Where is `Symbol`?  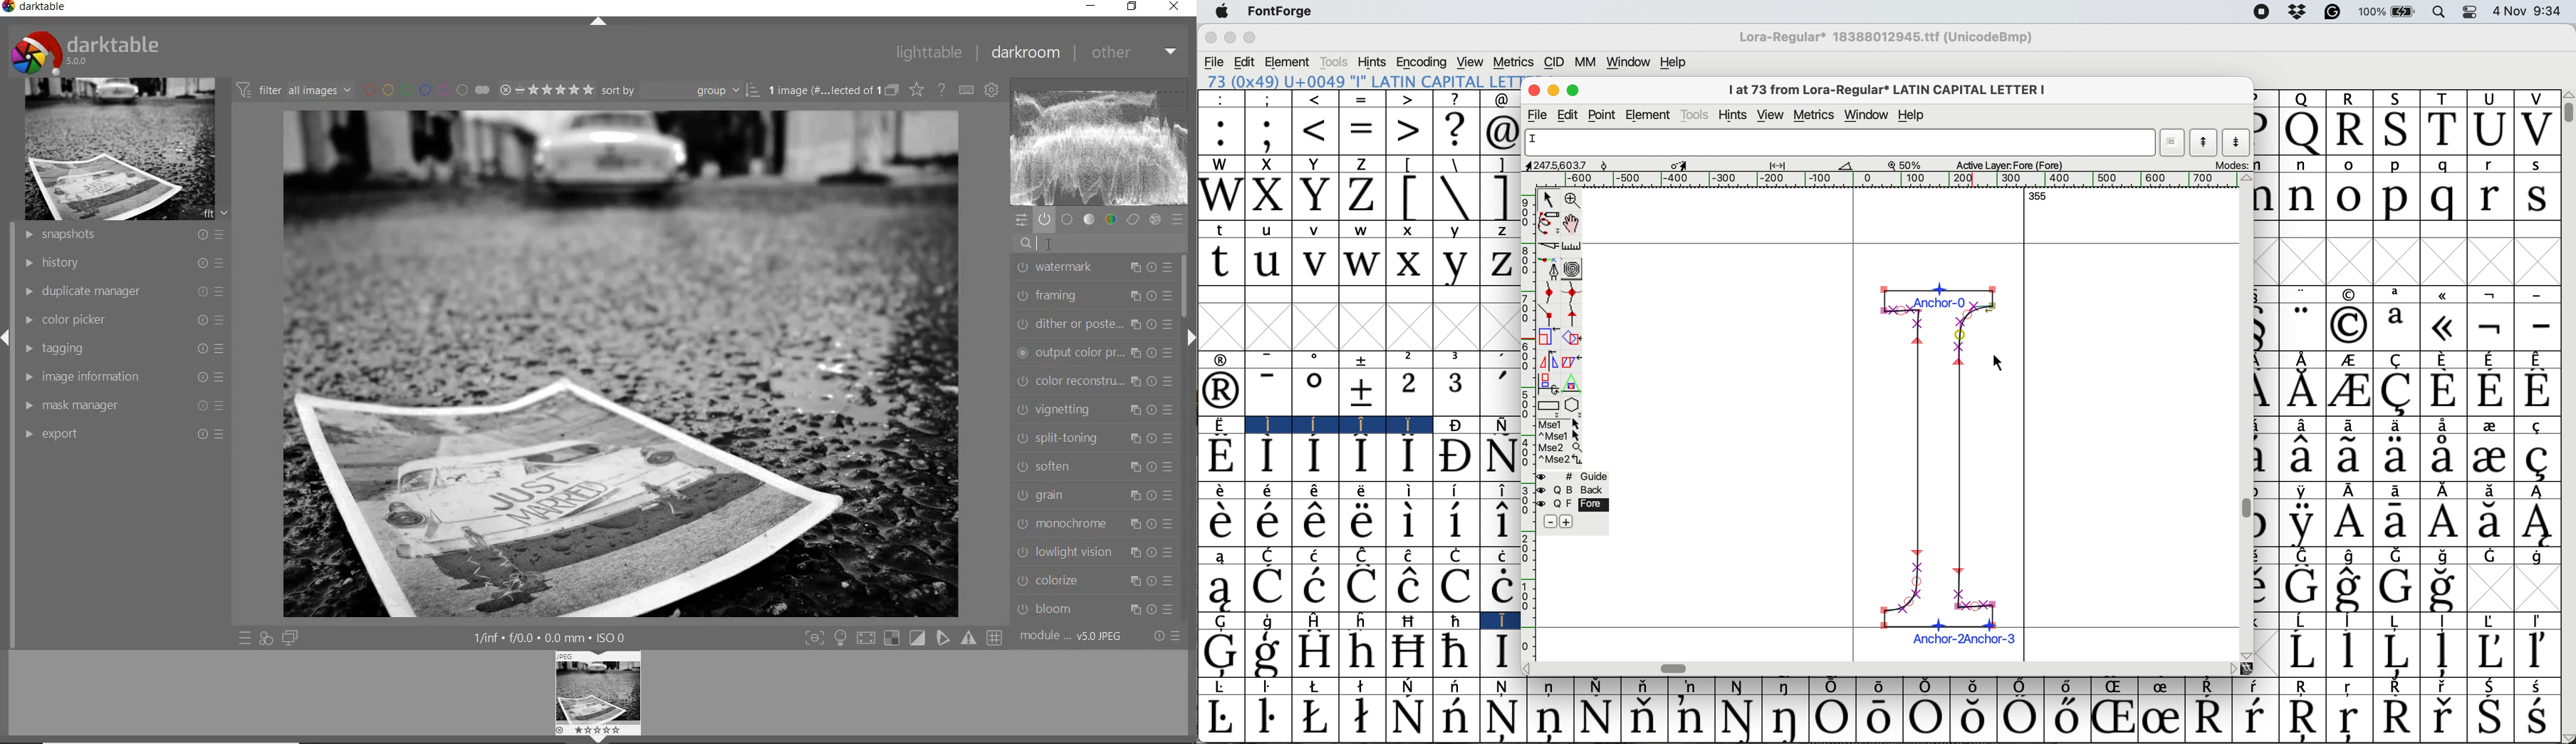 Symbol is located at coordinates (2540, 621).